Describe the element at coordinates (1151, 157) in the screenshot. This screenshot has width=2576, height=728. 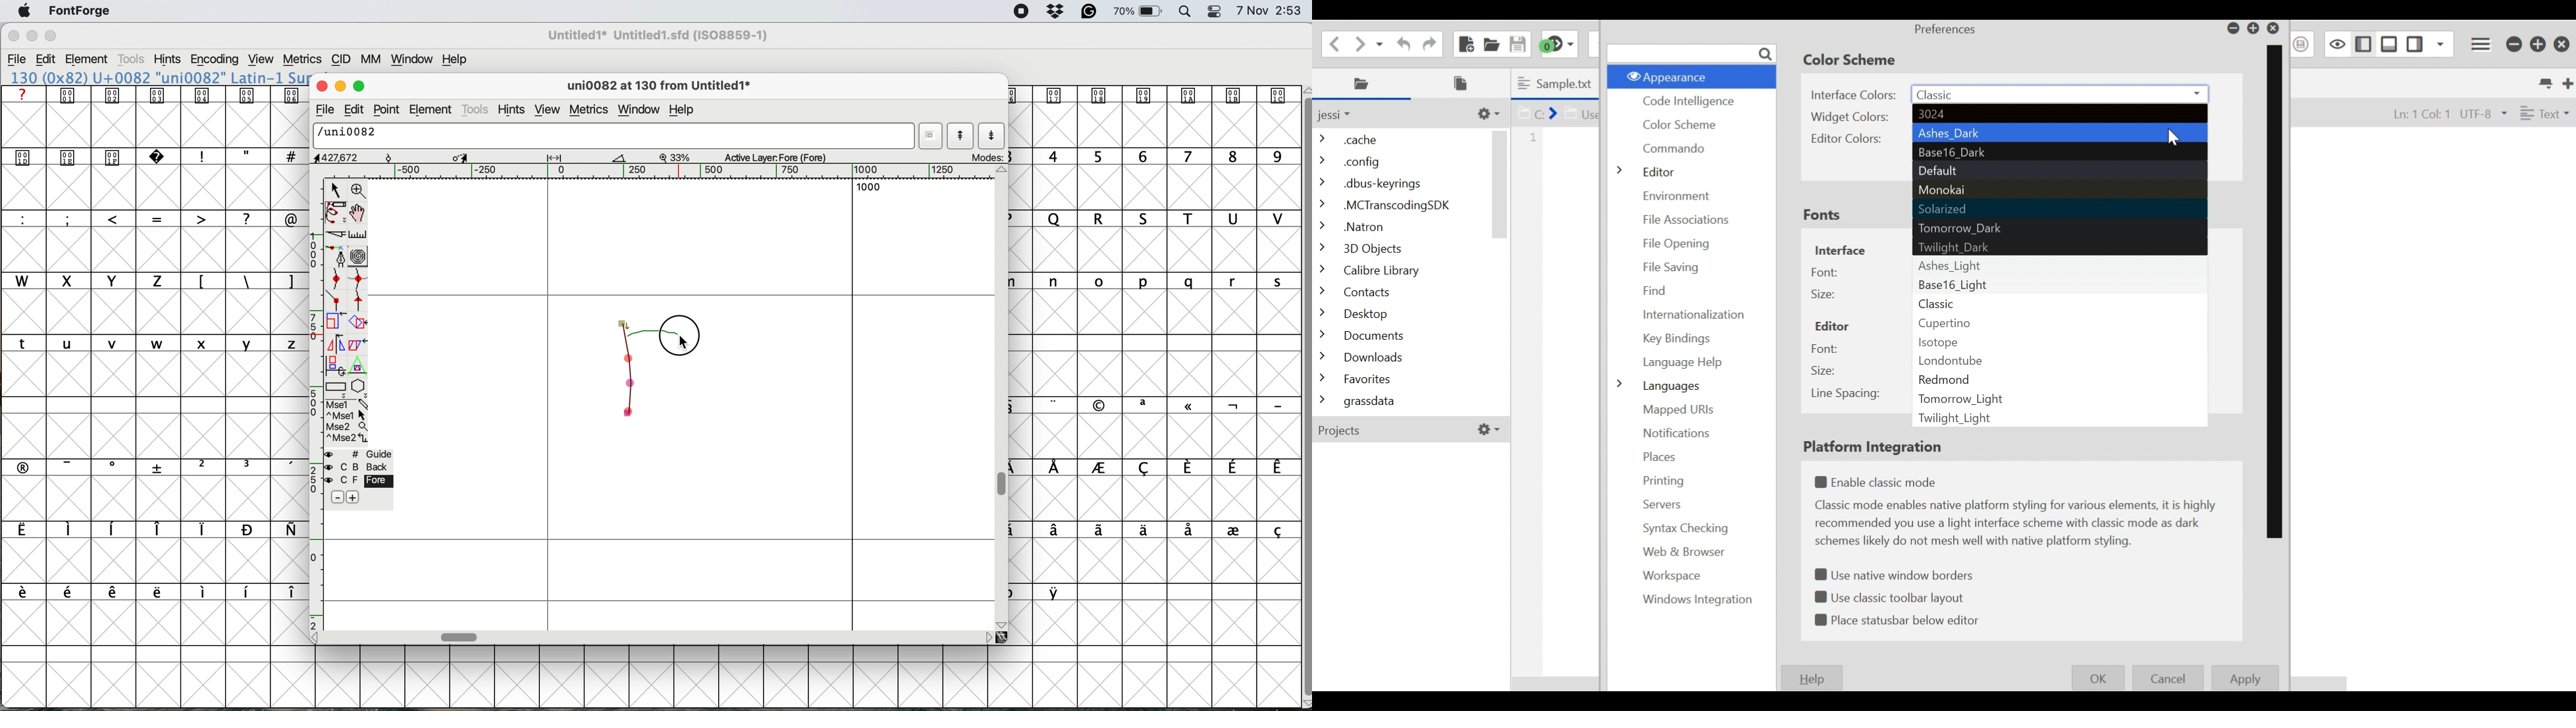
I see `digits` at that location.